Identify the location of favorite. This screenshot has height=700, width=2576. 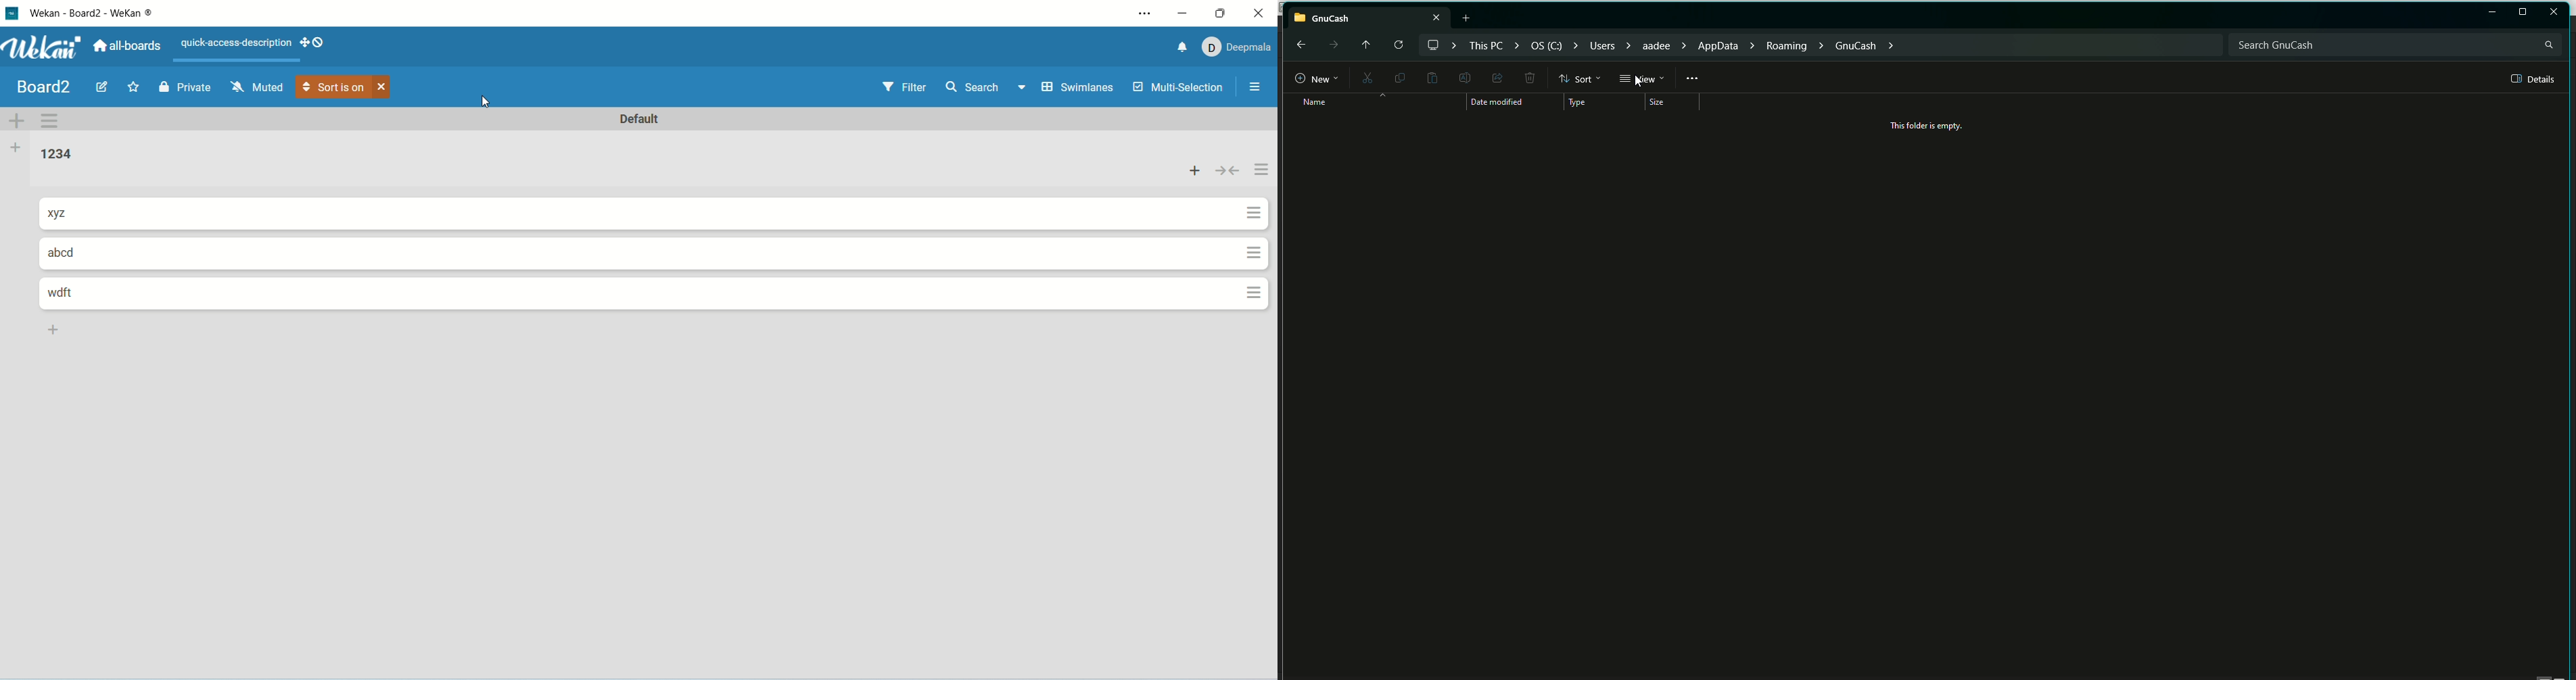
(134, 88).